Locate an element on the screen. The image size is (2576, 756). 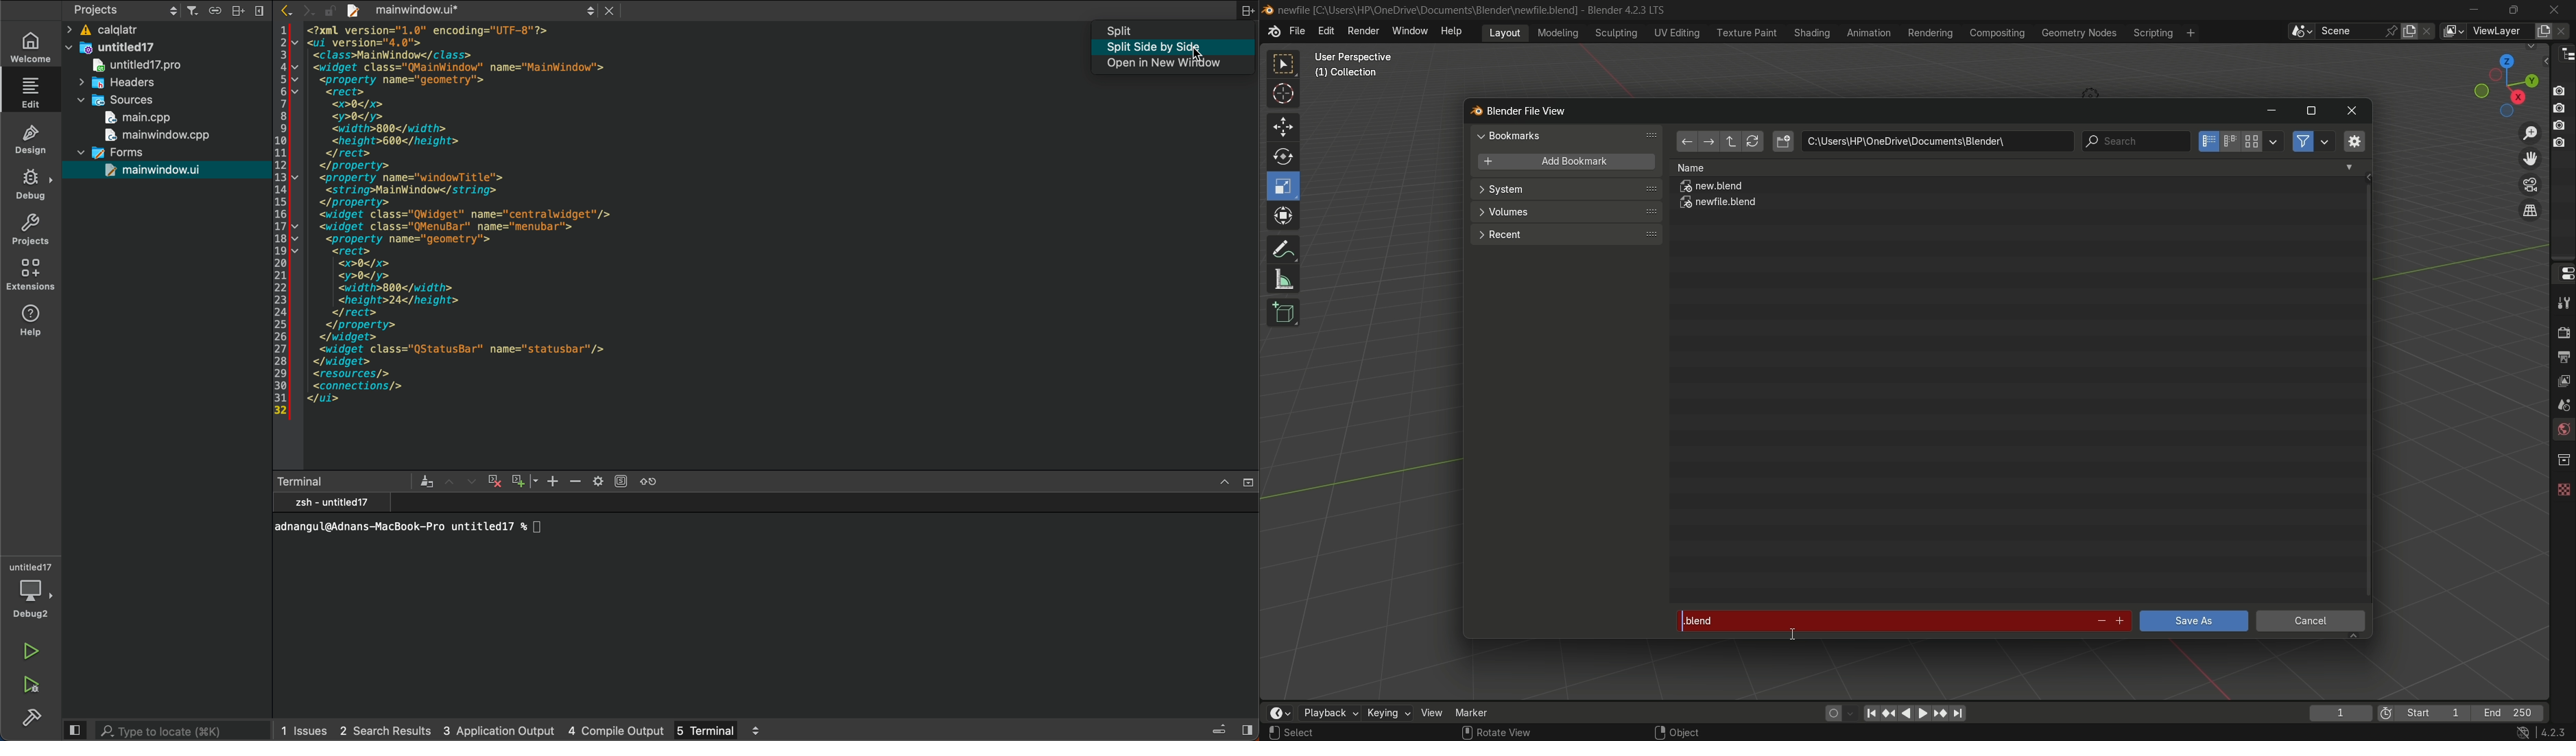
increment file number is located at coordinates (2121, 622).